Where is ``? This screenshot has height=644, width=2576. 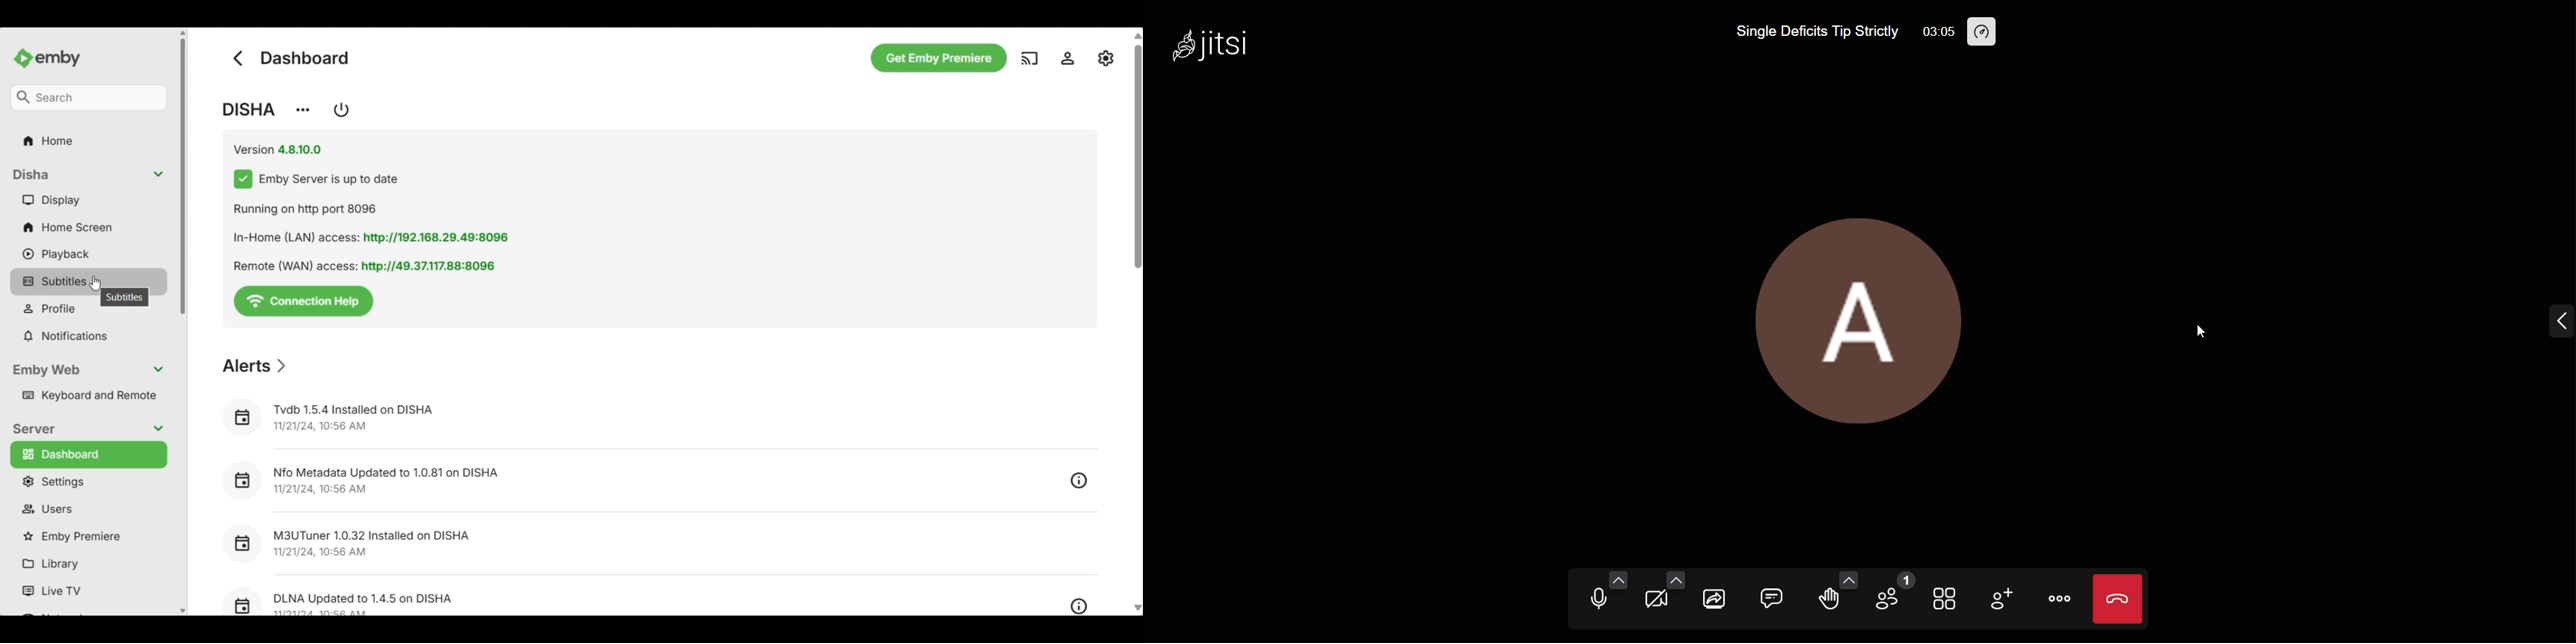  is located at coordinates (597, 483).